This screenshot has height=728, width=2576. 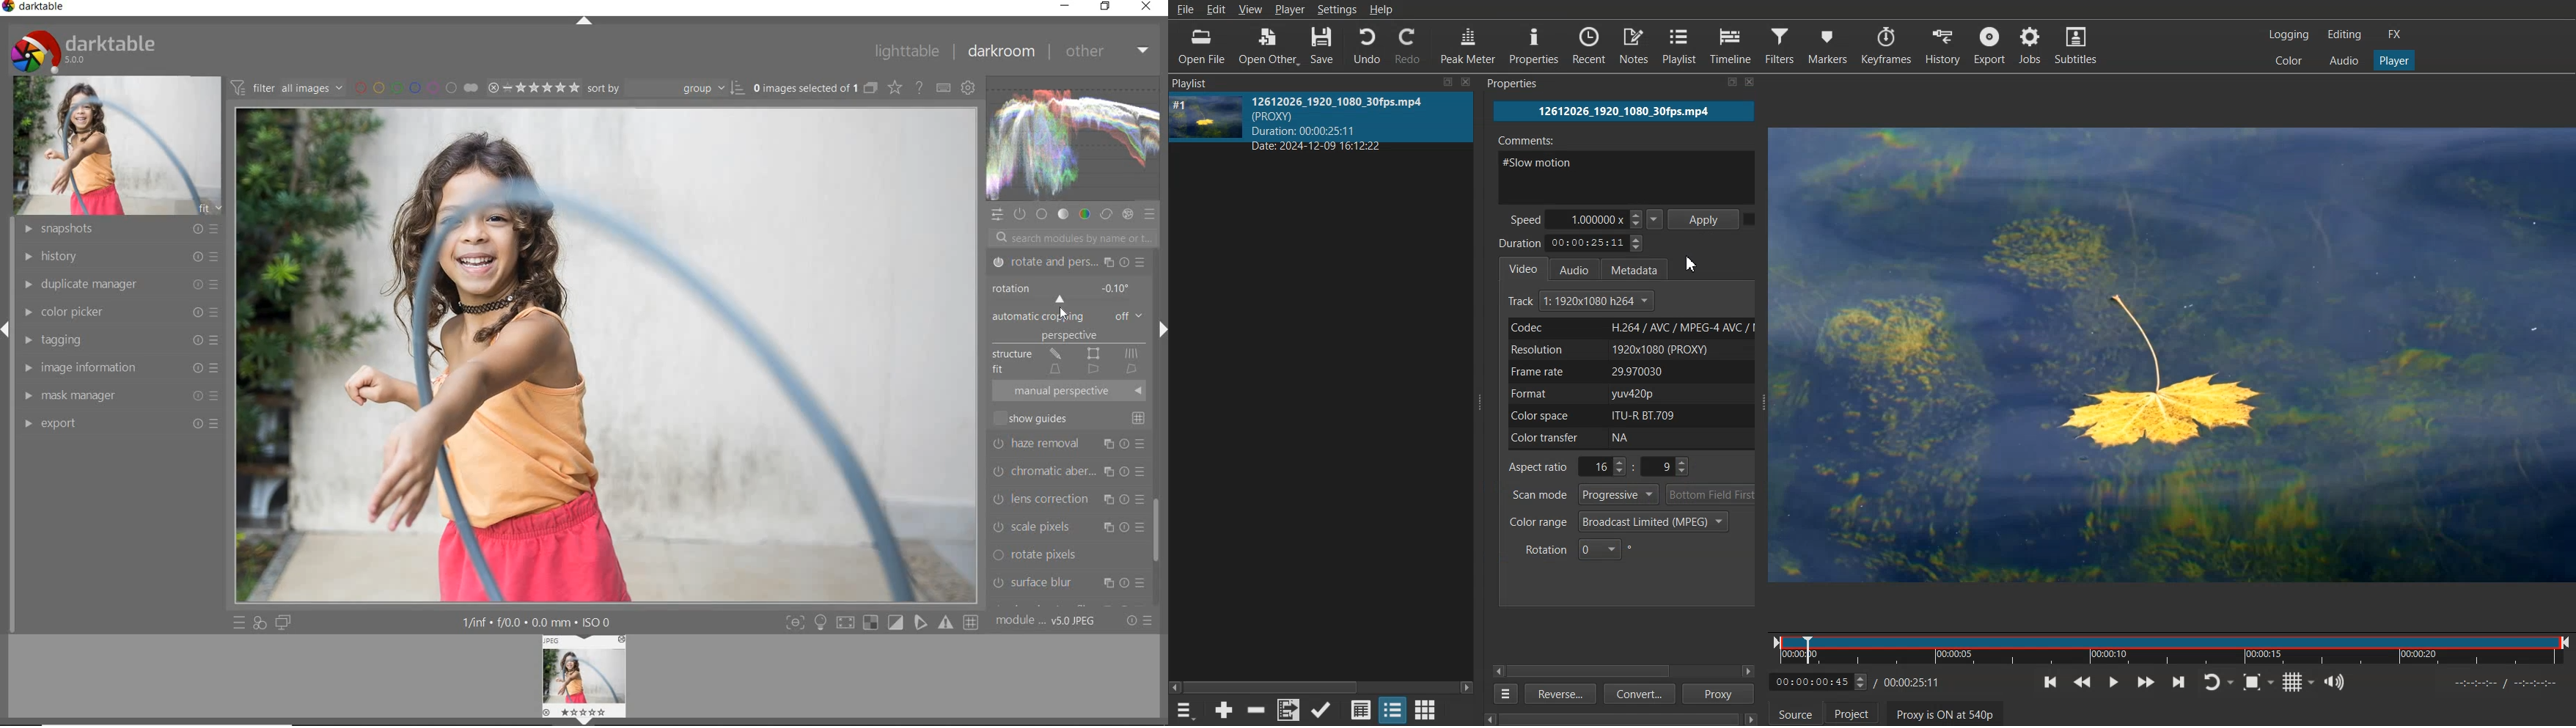 I want to click on quick access panel, so click(x=995, y=217).